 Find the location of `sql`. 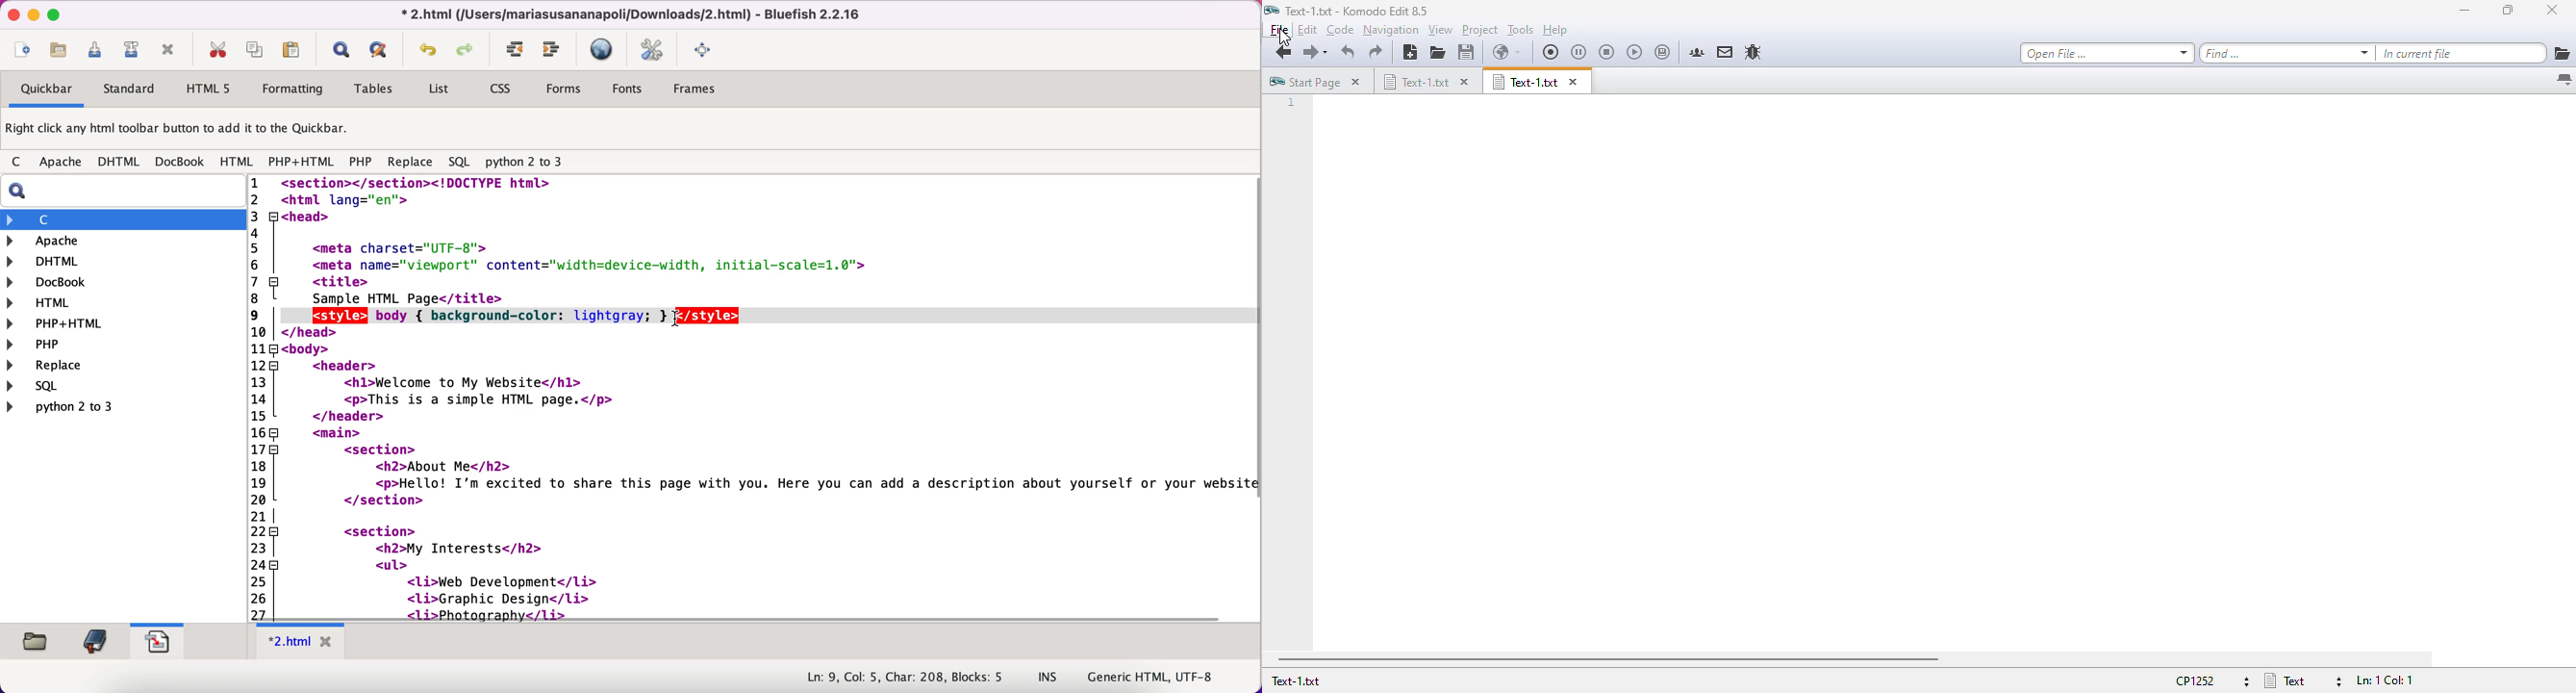

sql is located at coordinates (77, 385).